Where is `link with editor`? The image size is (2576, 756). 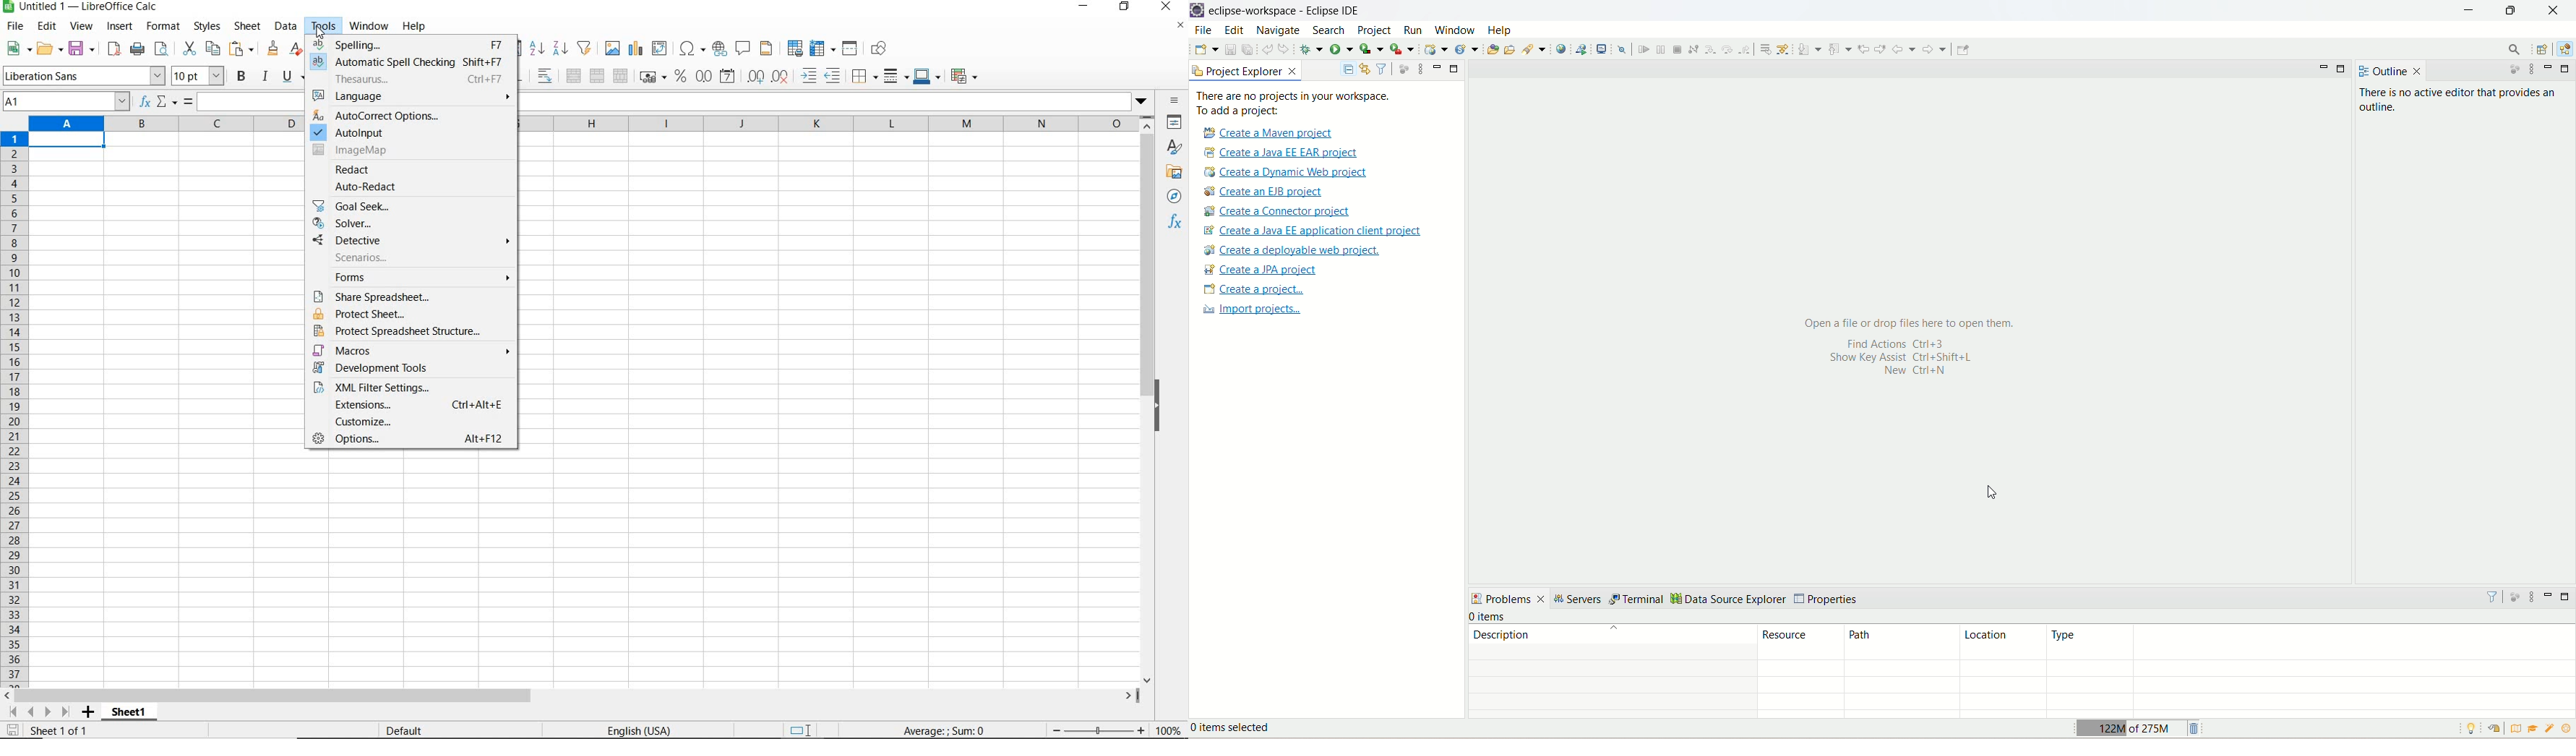
link with editor is located at coordinates (1365, 69).